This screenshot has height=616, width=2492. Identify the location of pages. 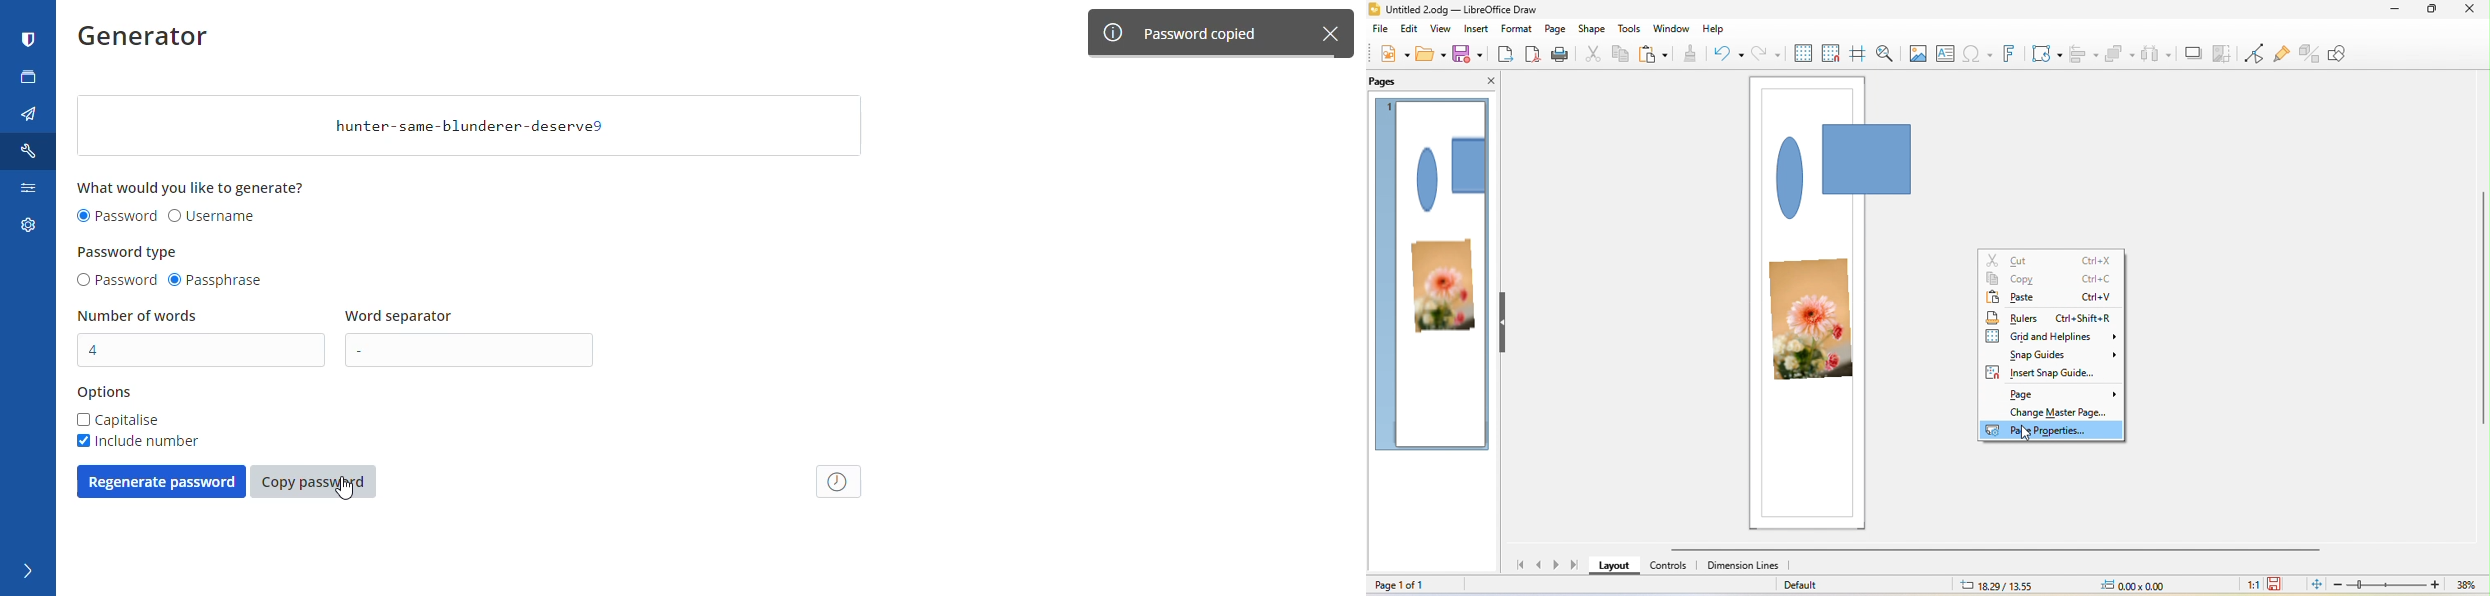
(1395, 80).